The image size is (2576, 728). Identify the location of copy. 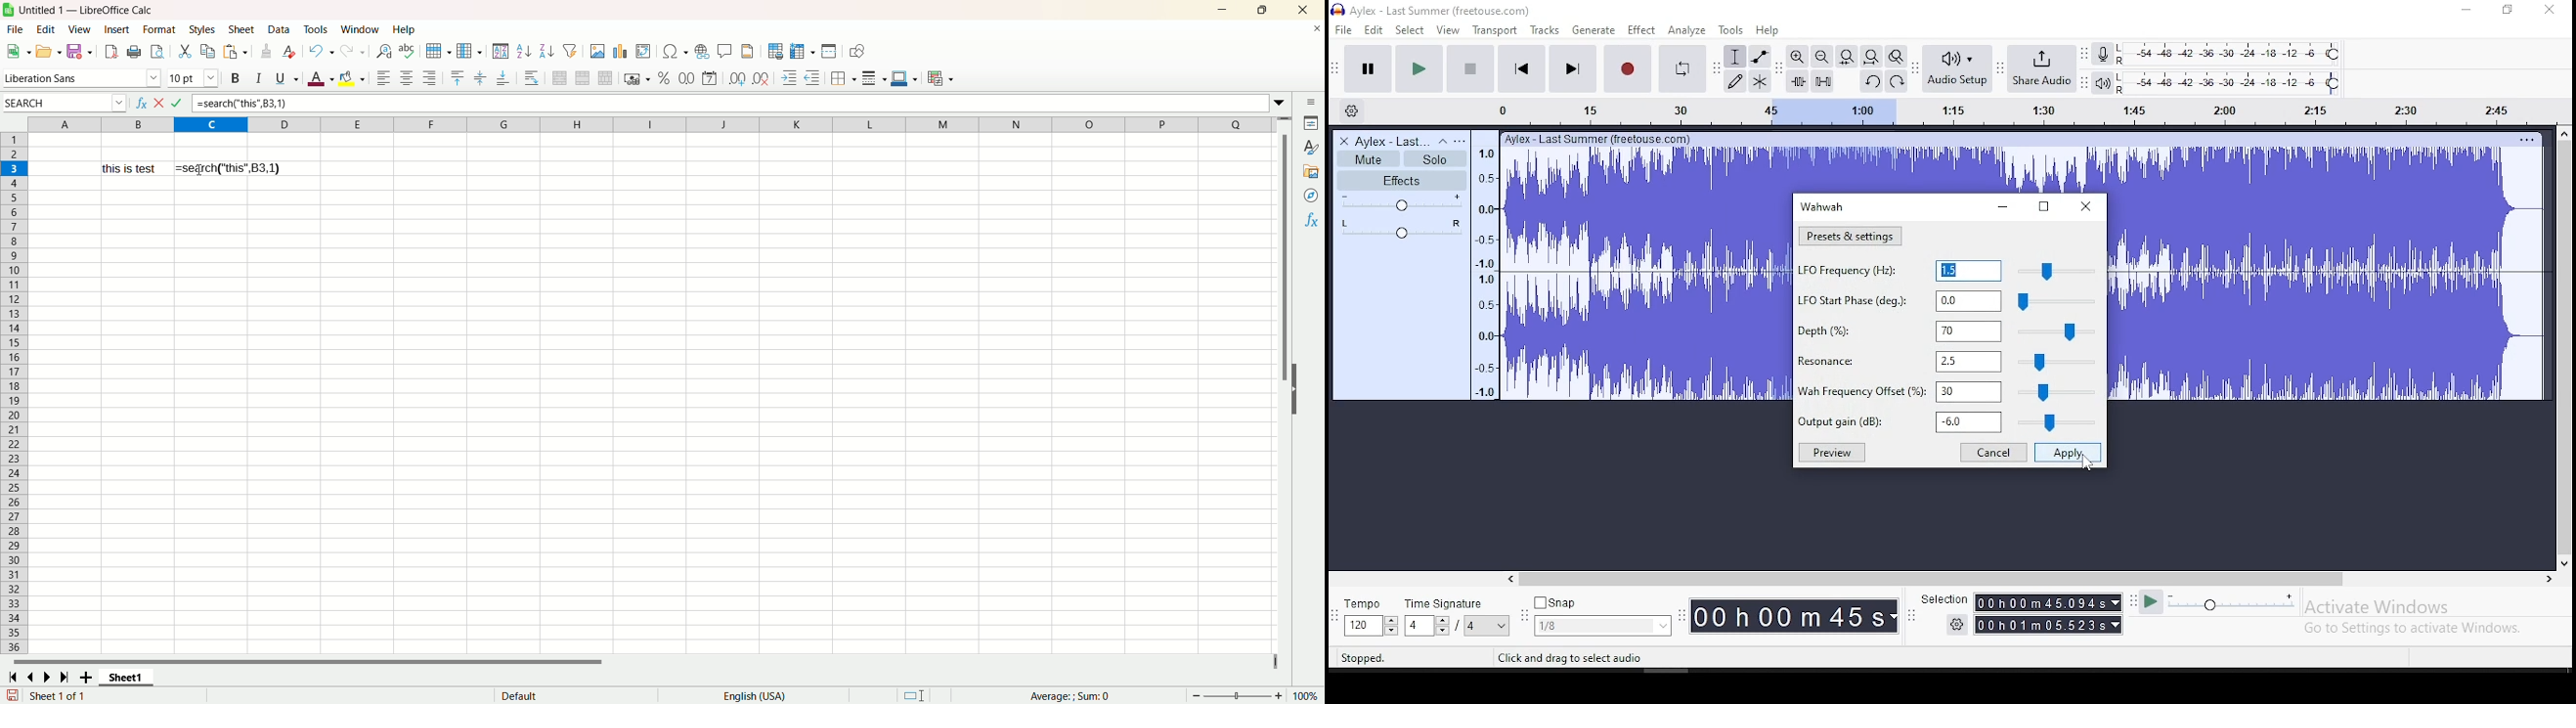
(206, 52).